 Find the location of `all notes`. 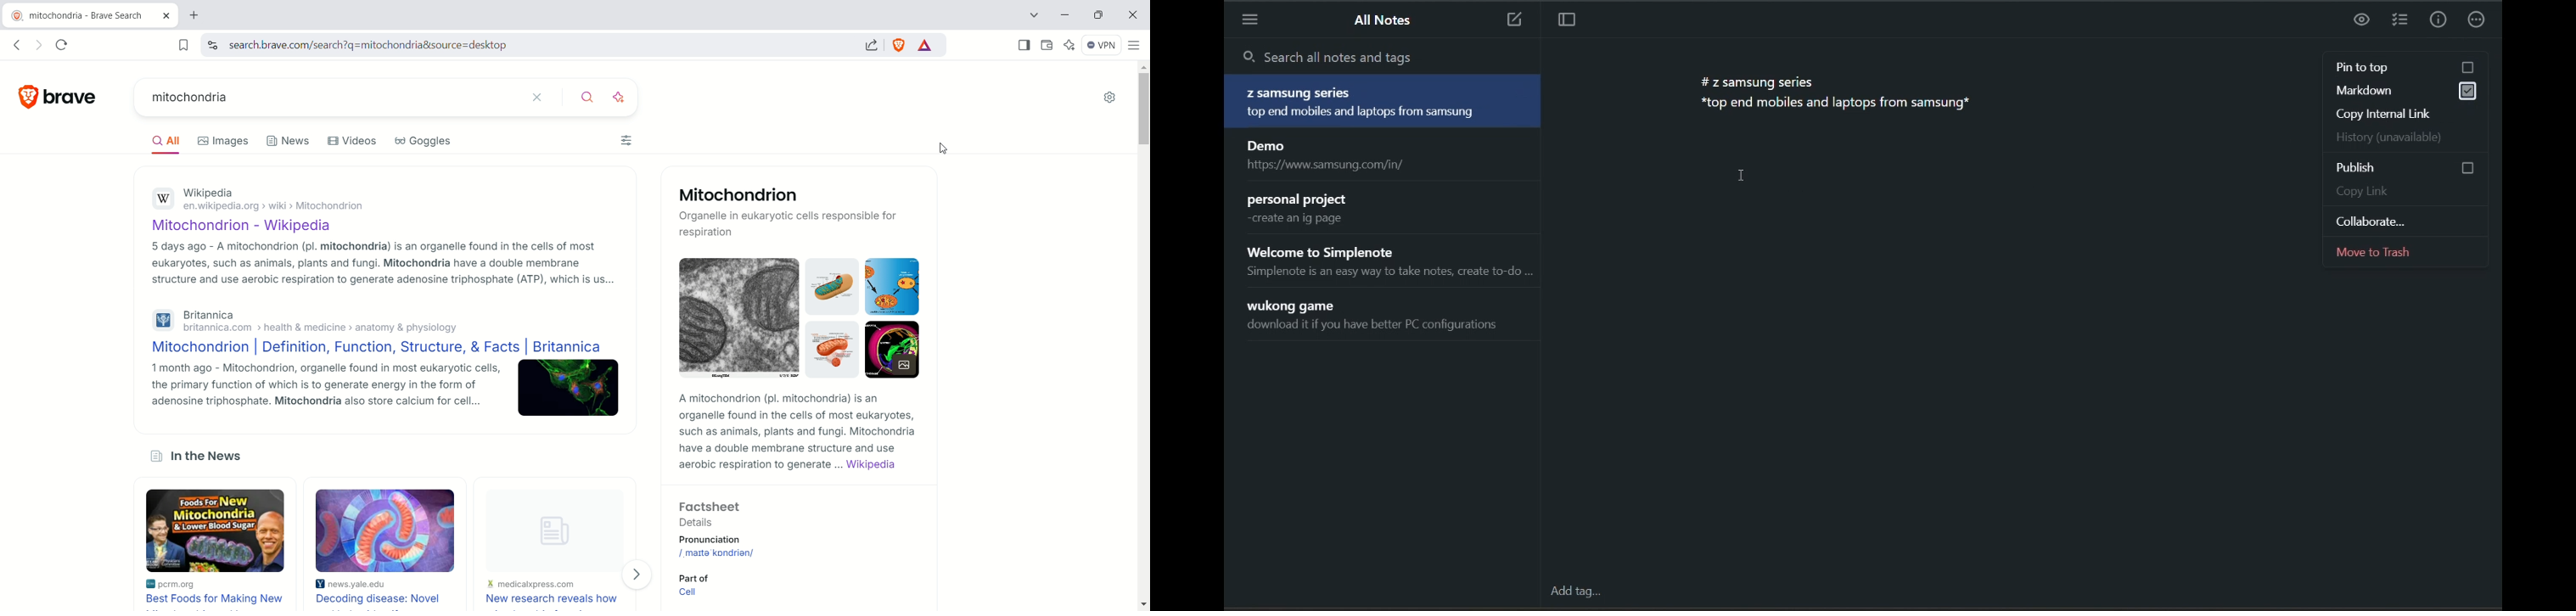

all notes is located at coordinates (1387, 22).